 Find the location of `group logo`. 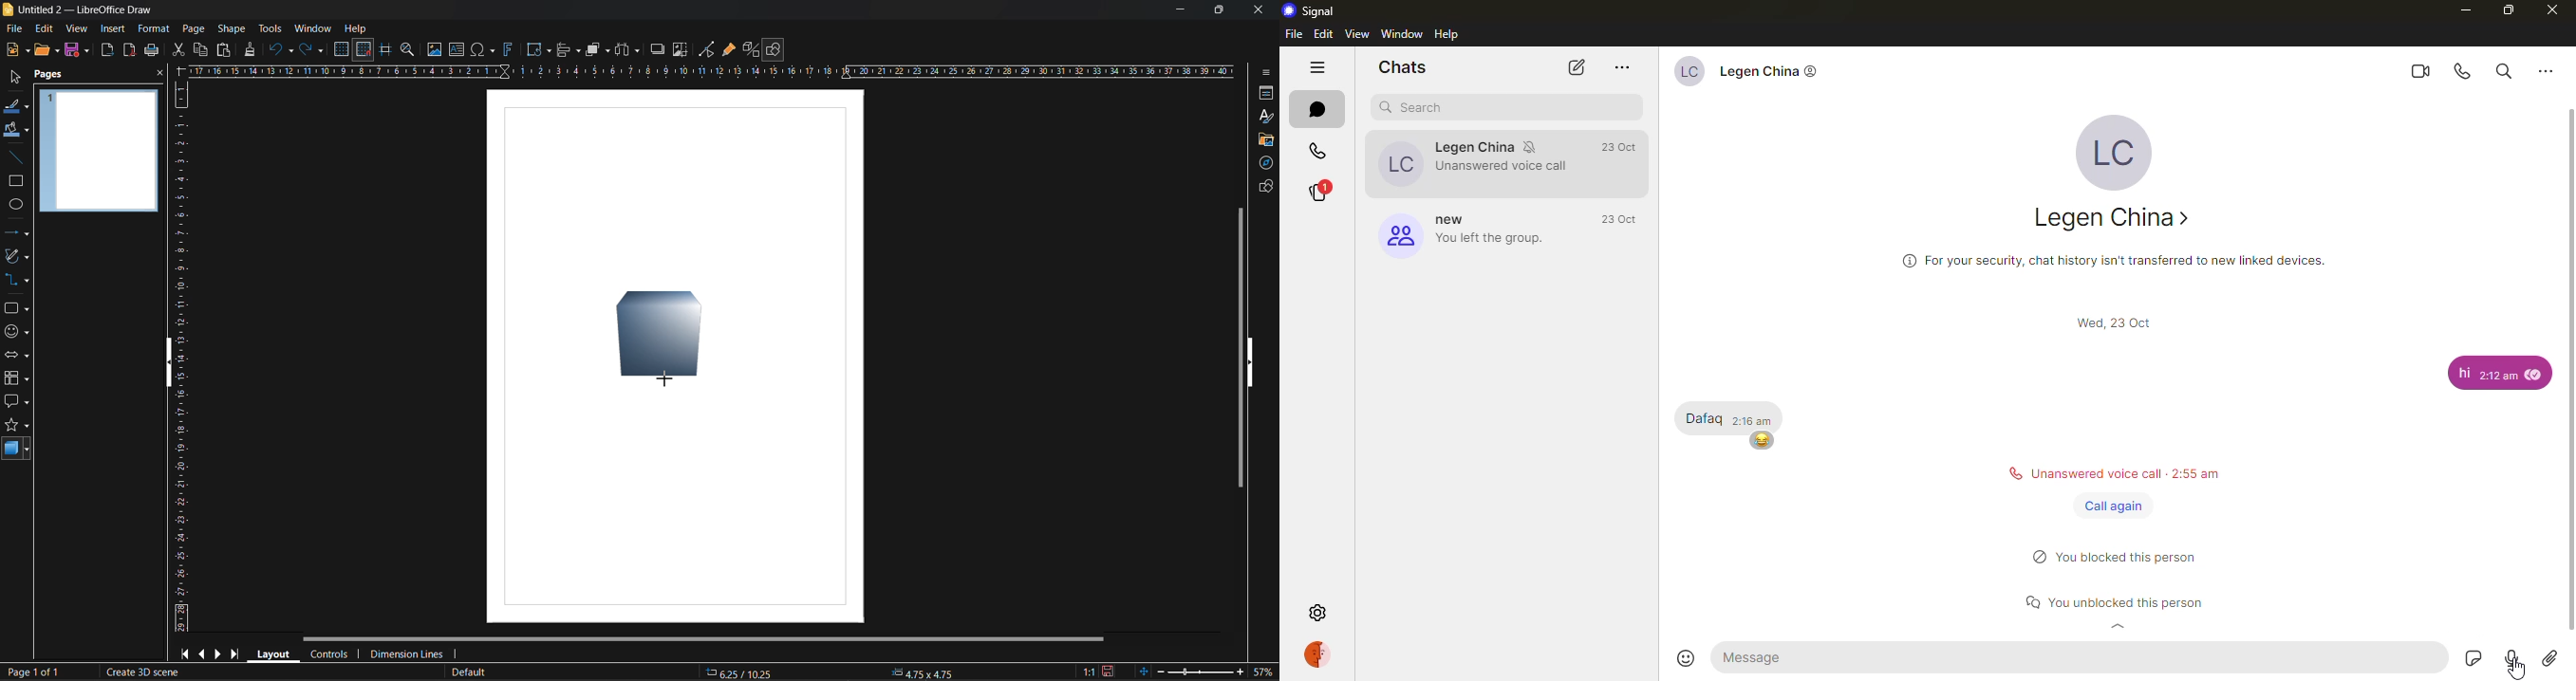

group logo is located at coordinates (1398, 233).